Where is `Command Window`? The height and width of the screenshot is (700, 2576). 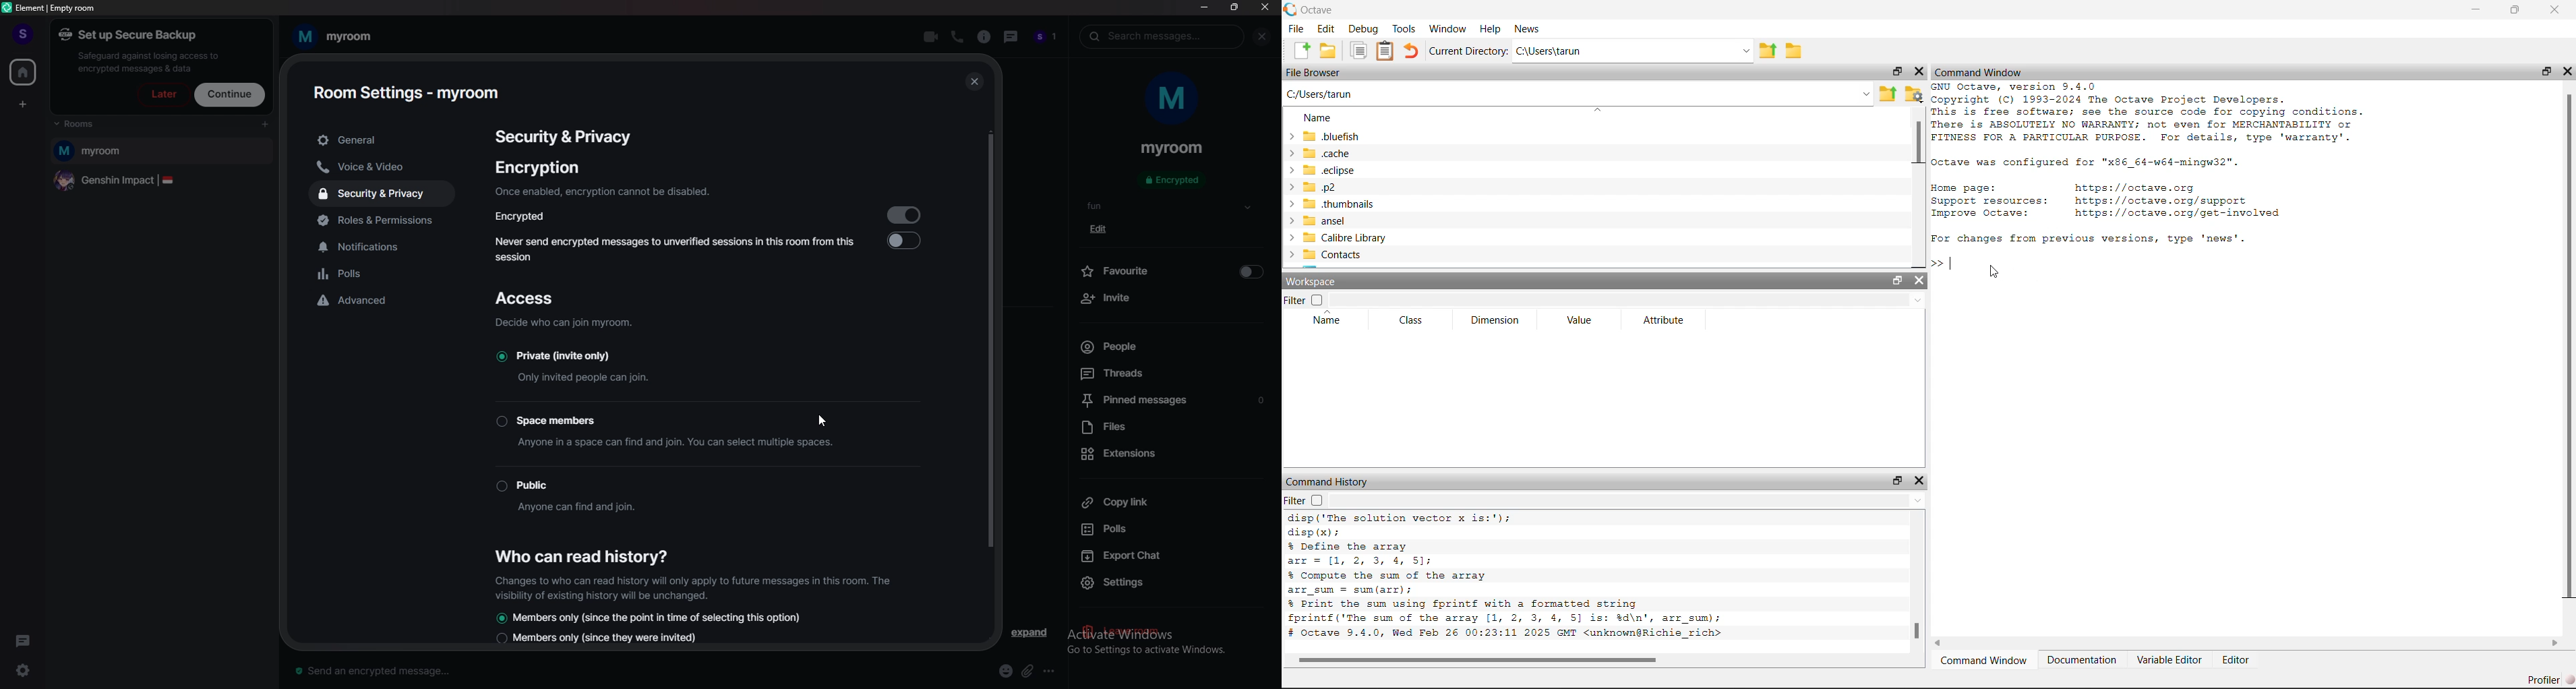
Command Window is located at coordinates (2005, 71).